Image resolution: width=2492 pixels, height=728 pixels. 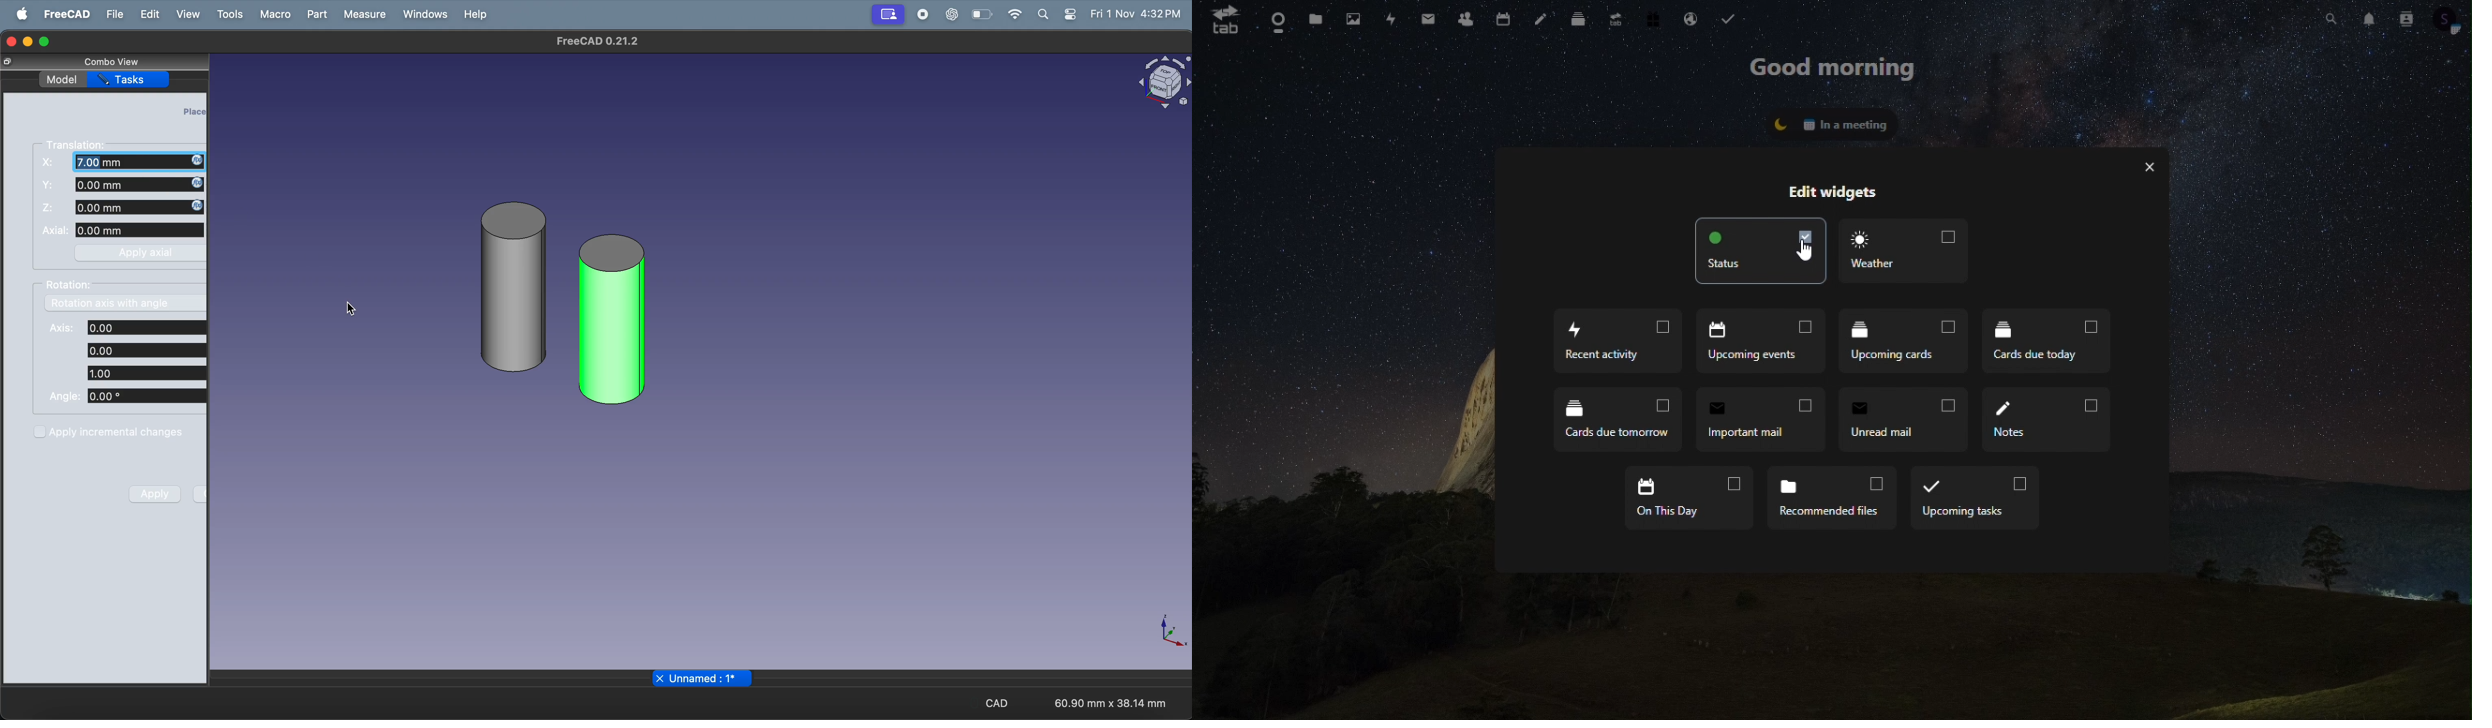 I want to click on help, so click(x=473, y=17).